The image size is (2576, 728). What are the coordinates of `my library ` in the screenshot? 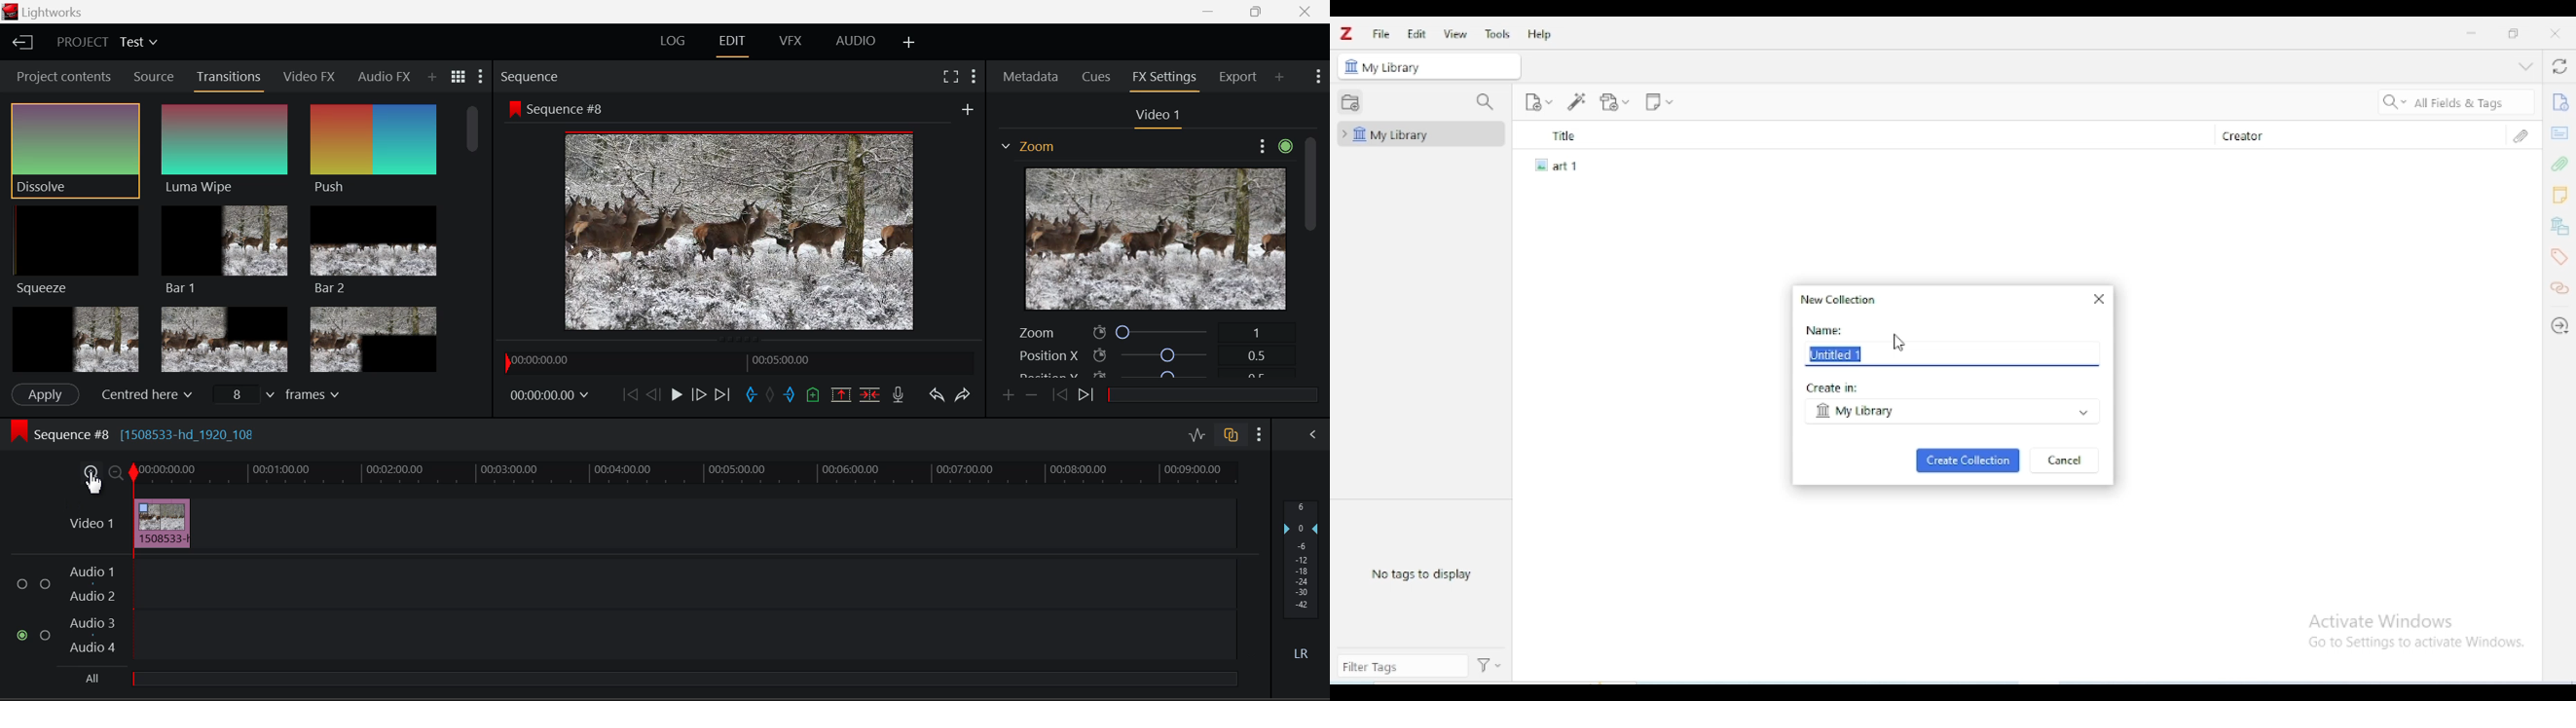 It's located at (1950, 412).